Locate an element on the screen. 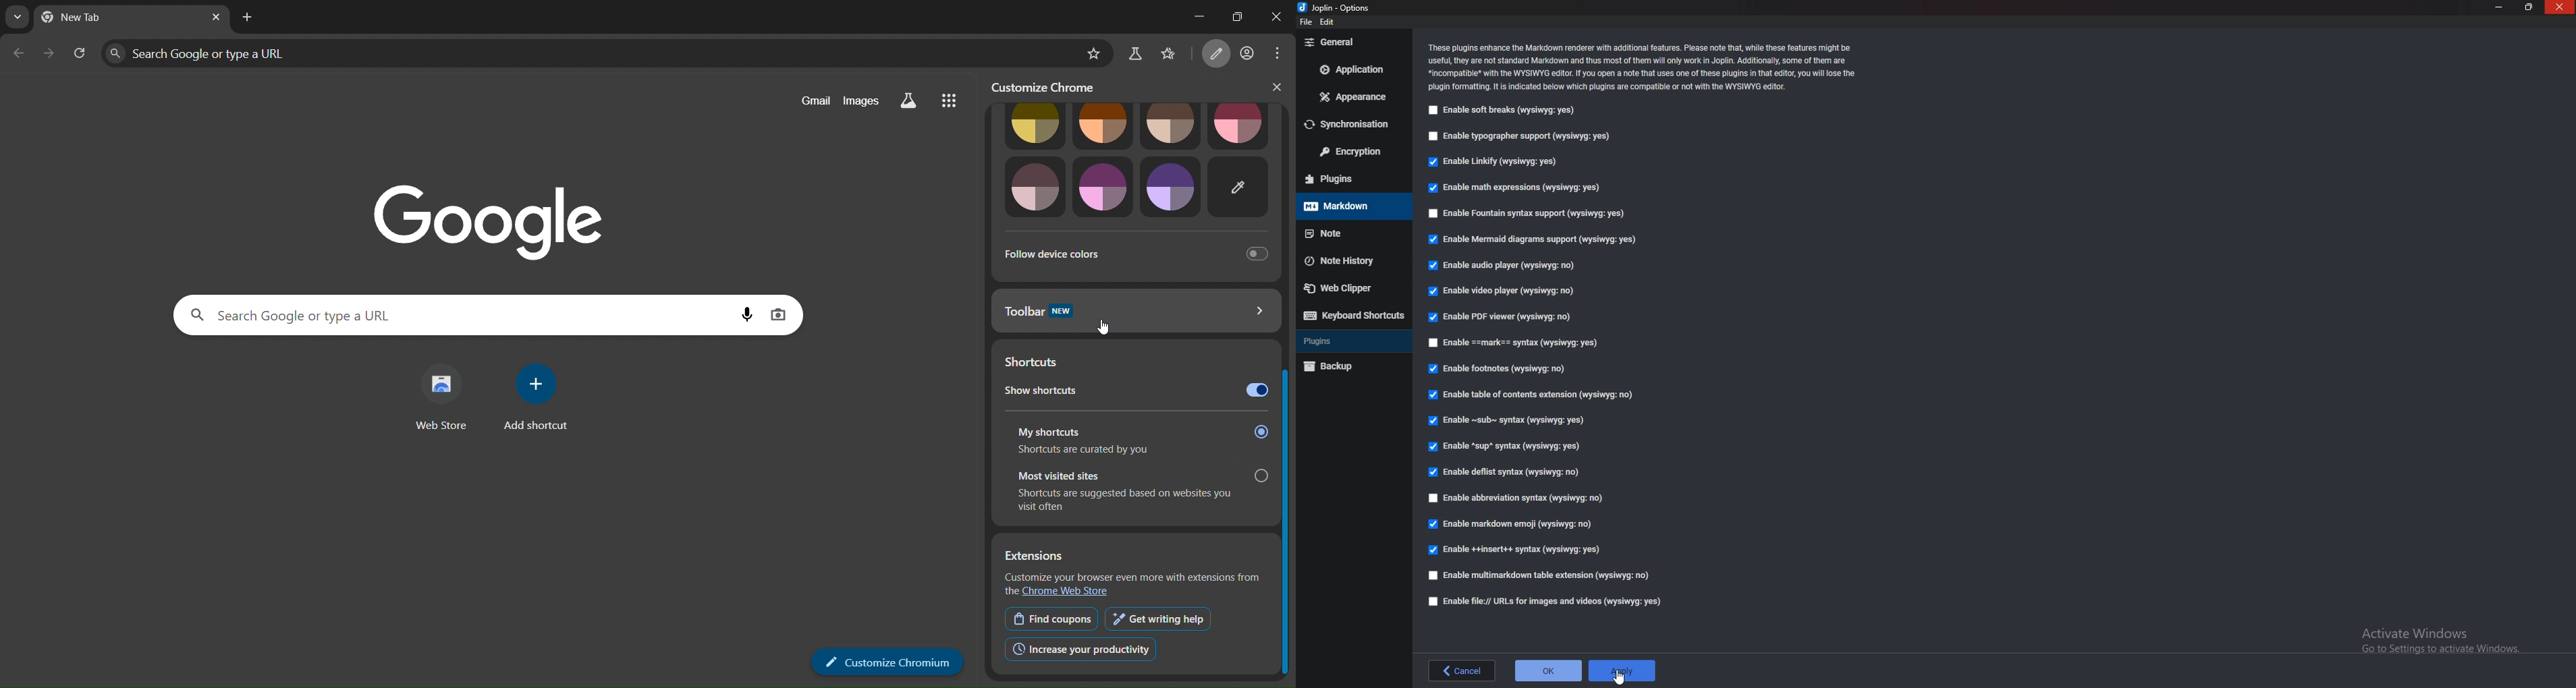 This screenshot has width=2576, height=700. Enable sup syntax is located at coordinates (1507, 446).